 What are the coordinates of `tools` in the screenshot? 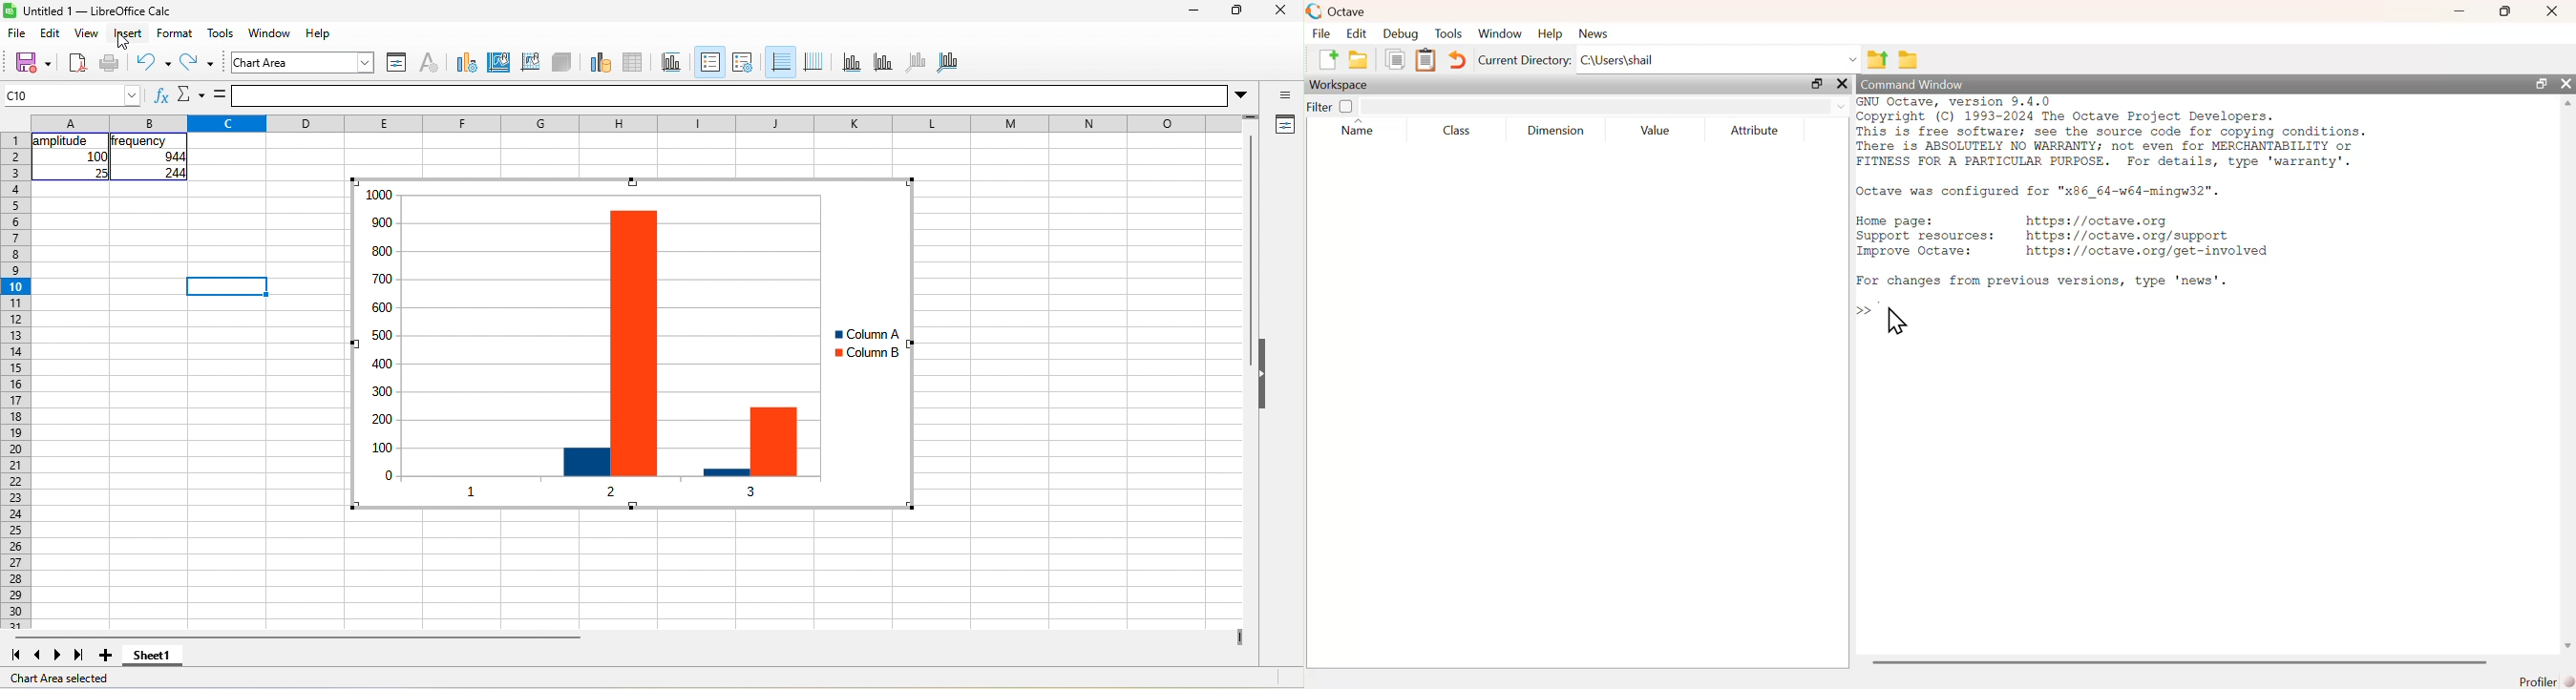 It's located at (1449, 34).